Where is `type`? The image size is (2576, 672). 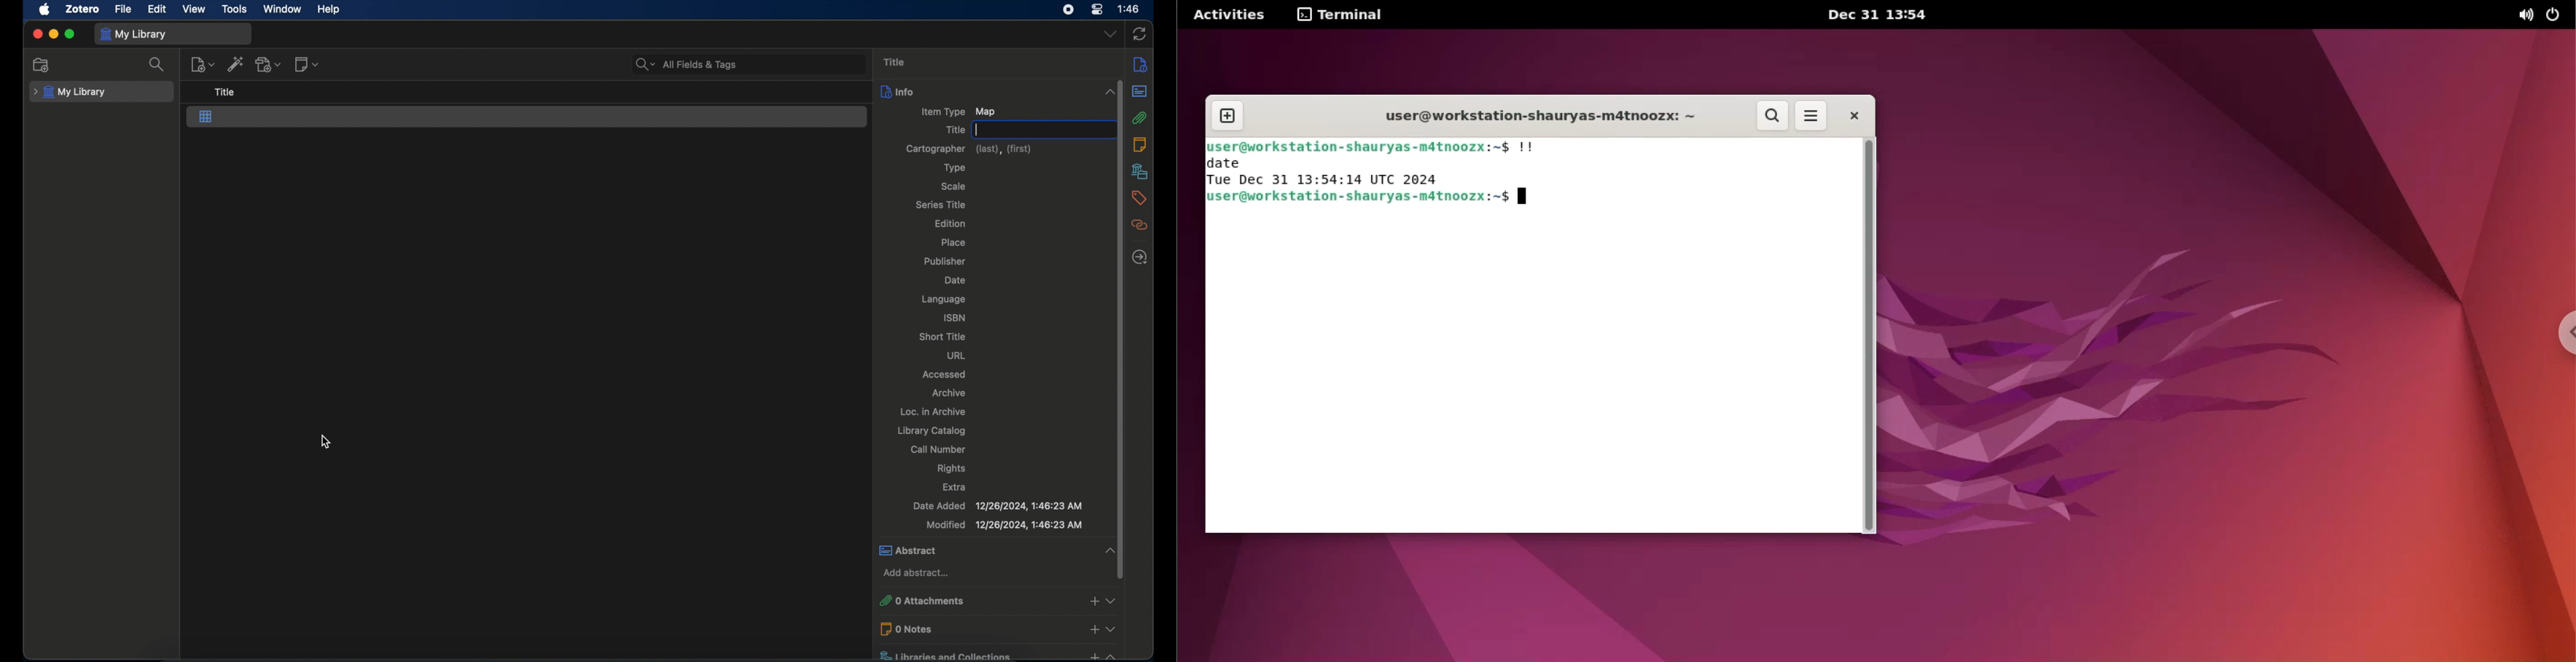
type is located at coordinates (956, 168).